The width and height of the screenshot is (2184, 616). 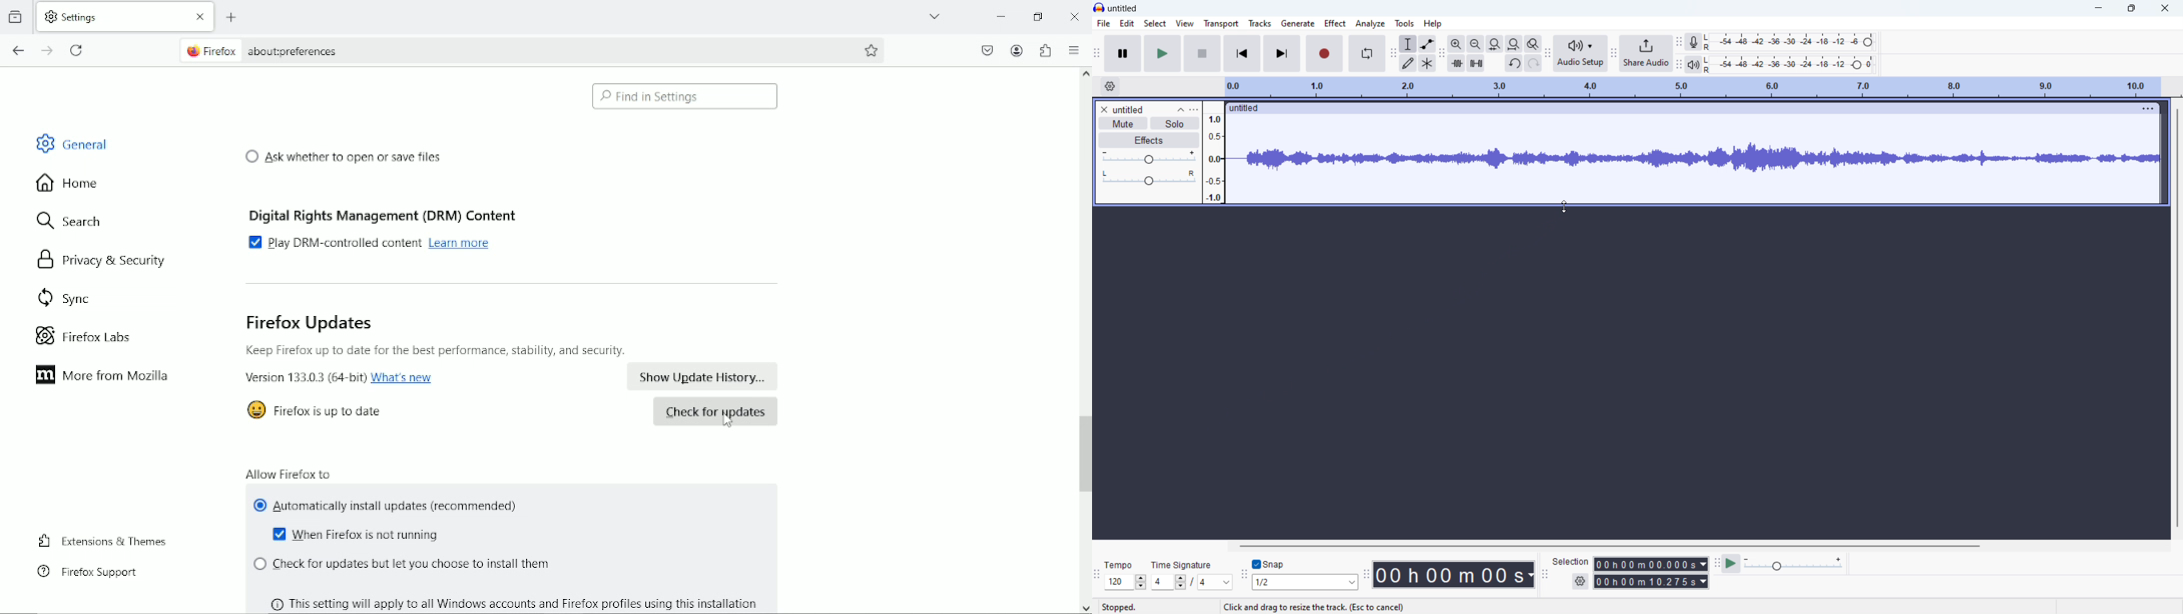 What do you see at coordinates (1427, 63) in the screenshot?
I see `multi tool` at bounding box center [1427, 63].